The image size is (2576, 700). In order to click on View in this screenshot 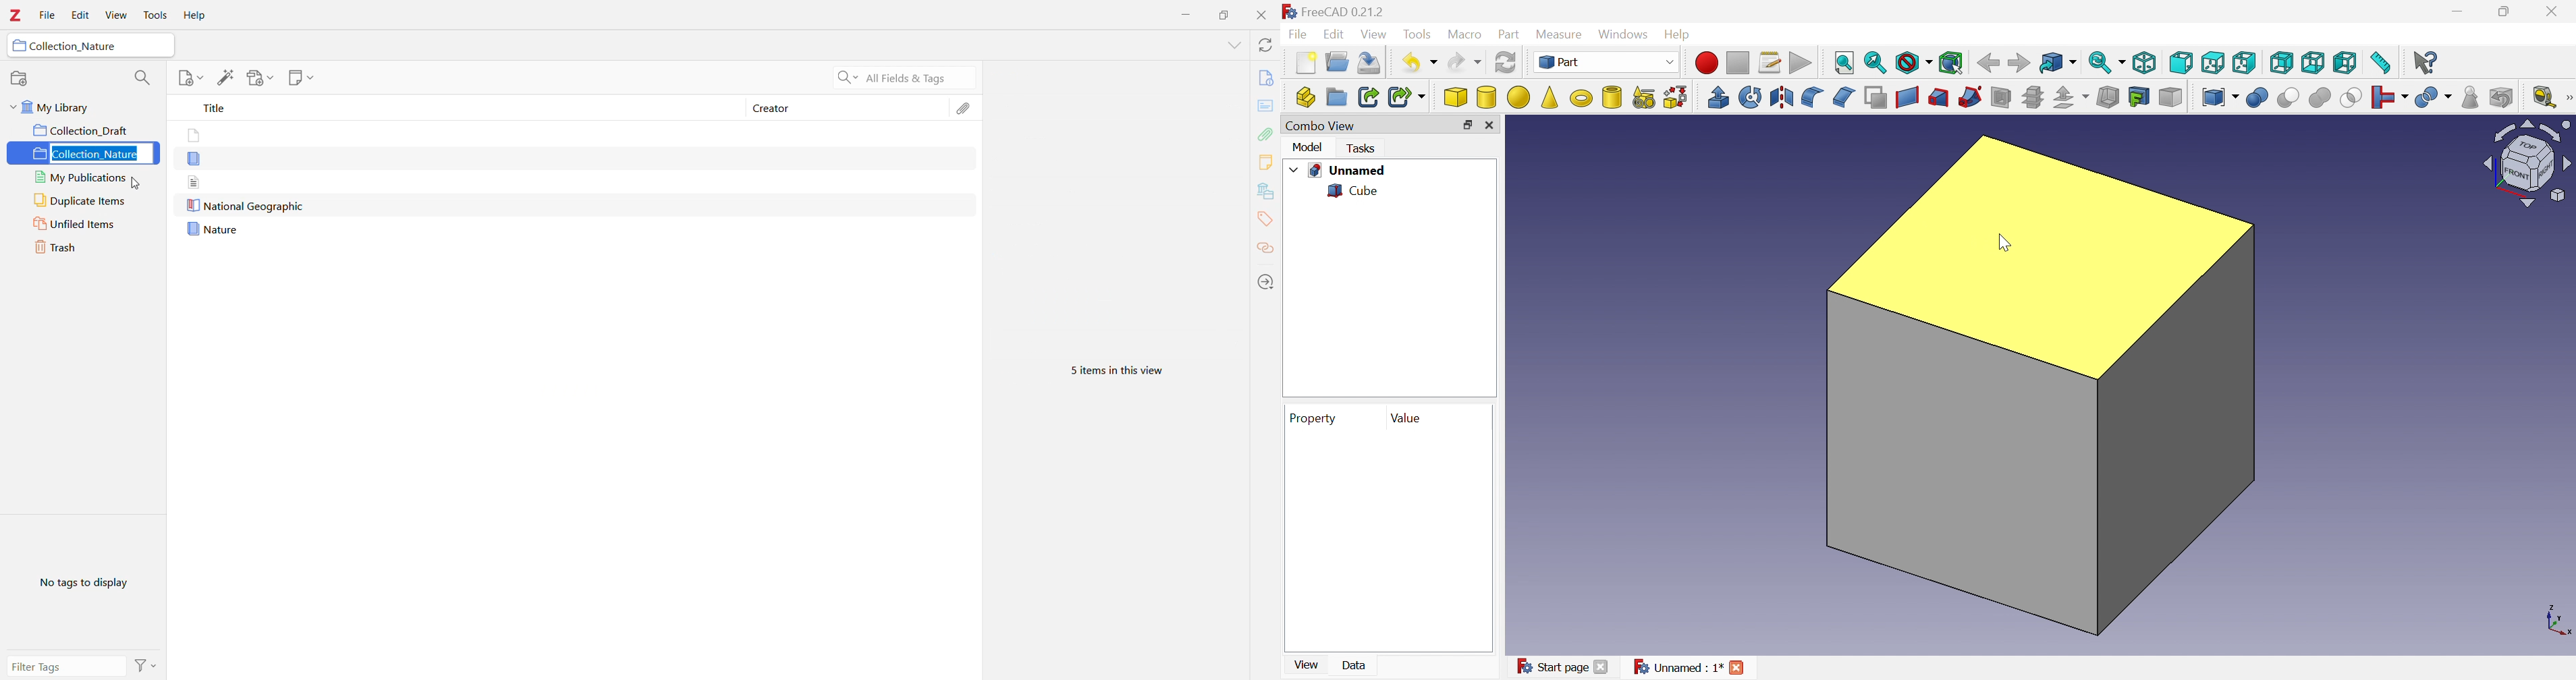, I will do `click(118, 15)`.